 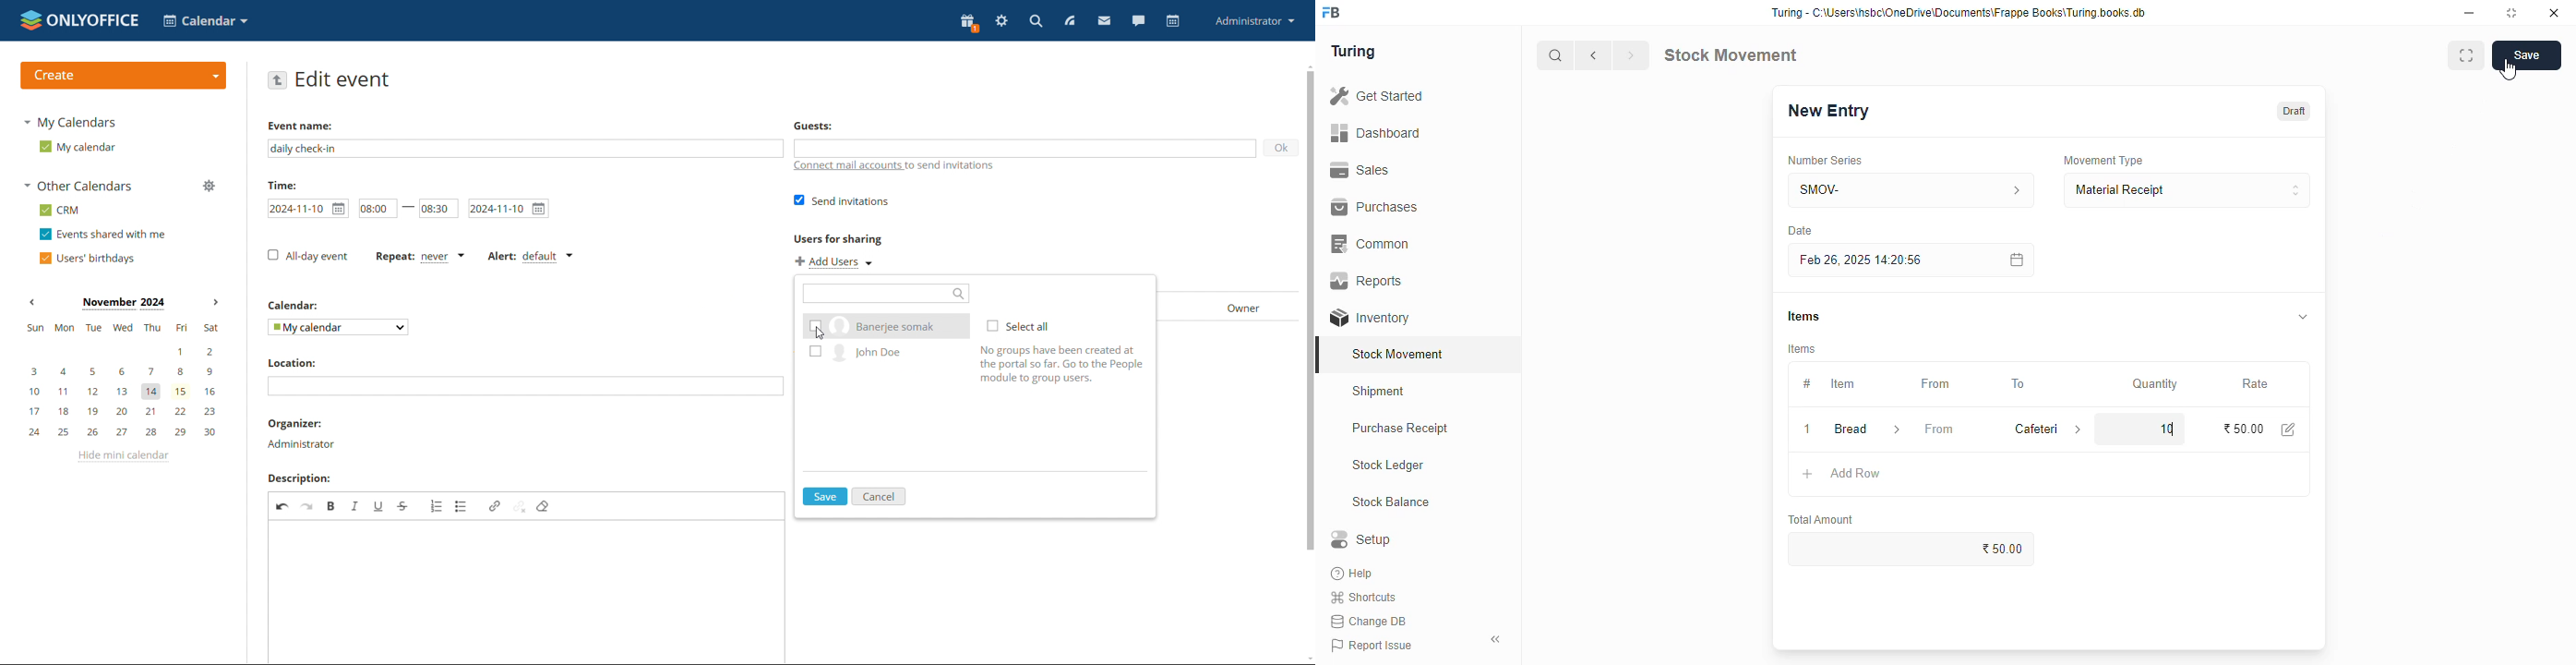 What do you see at coordinates (1331, 12) in the screenshot?
I see `FB-logo` at bounding box center [1331, 12].